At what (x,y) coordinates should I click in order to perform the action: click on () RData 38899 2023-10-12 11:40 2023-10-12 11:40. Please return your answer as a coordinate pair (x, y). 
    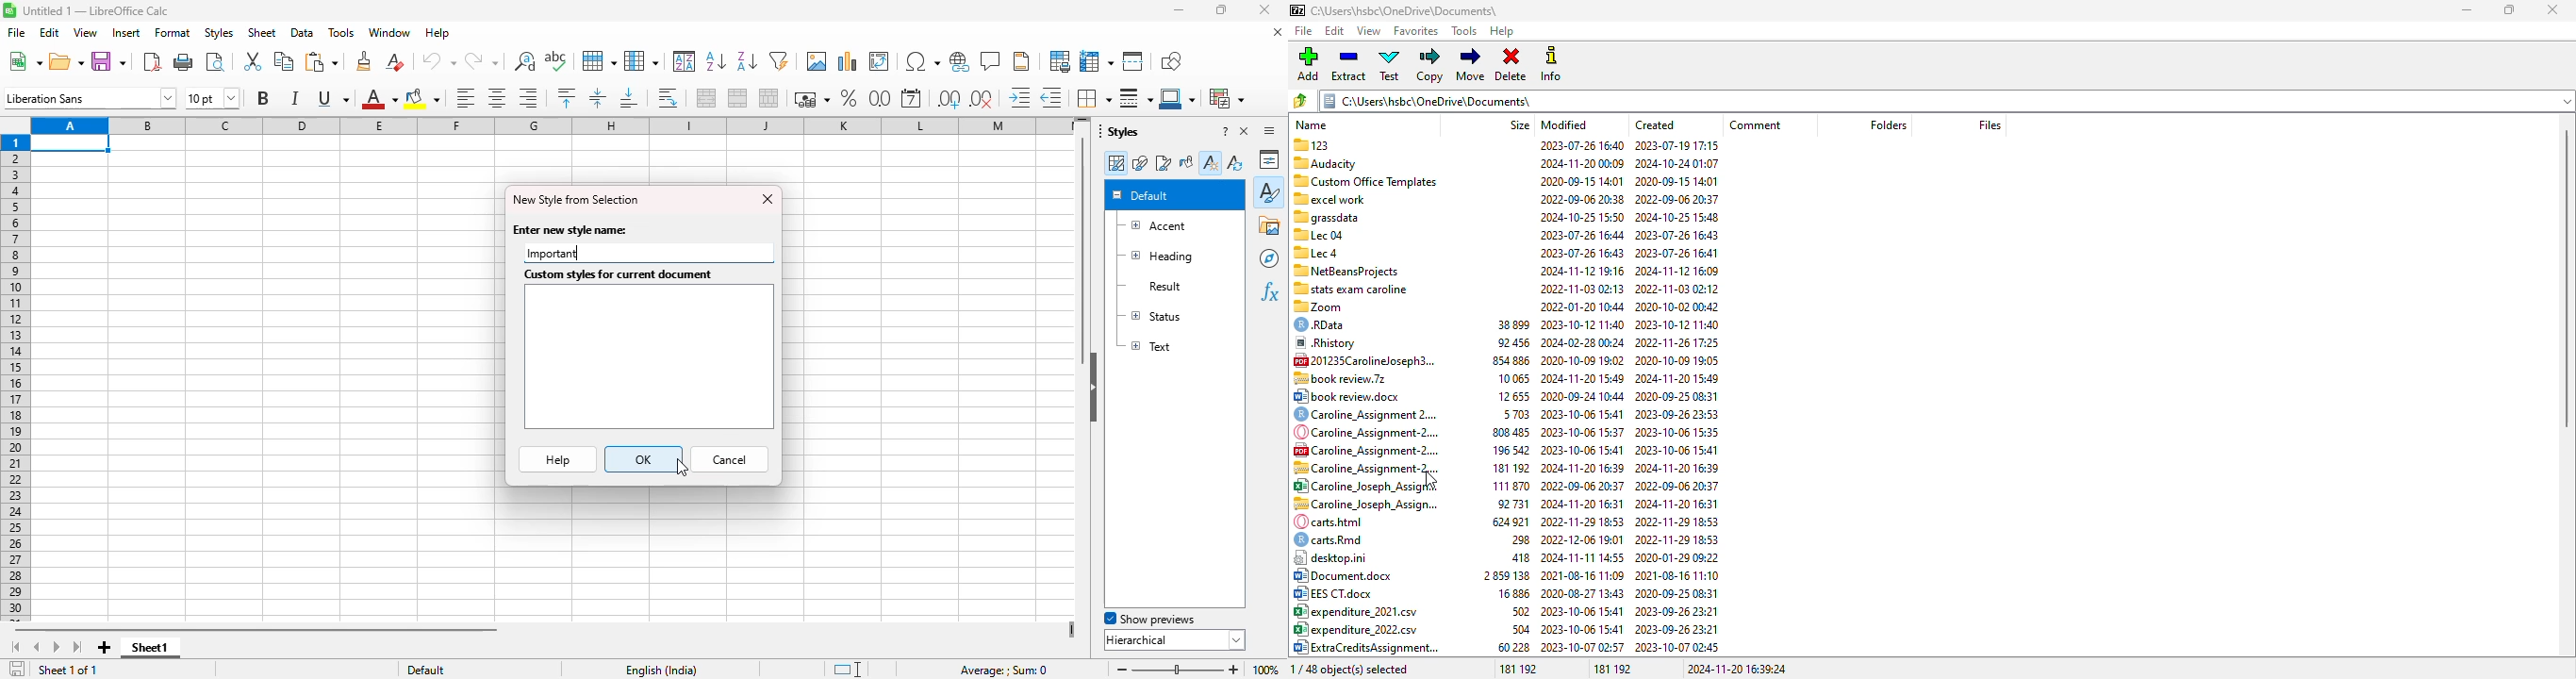
    Looking at the image, I should click on (1507, 325).